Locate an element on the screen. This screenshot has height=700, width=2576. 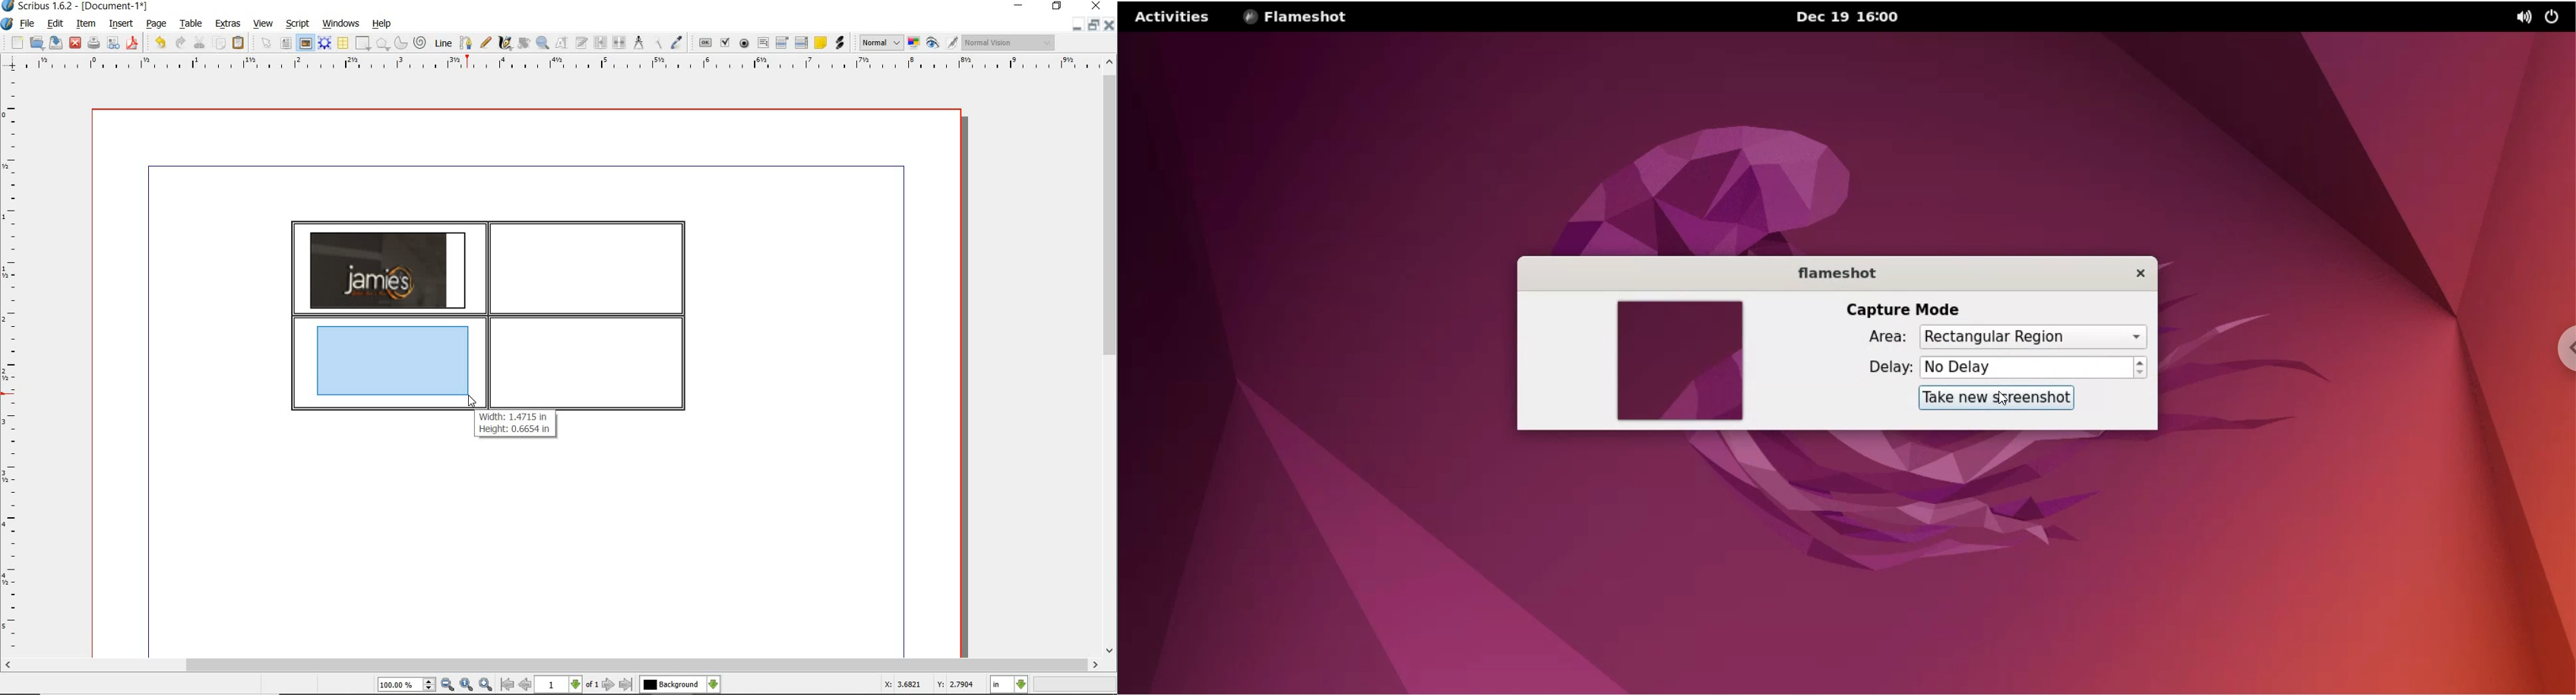
paste is located at coordinates (238, 43).